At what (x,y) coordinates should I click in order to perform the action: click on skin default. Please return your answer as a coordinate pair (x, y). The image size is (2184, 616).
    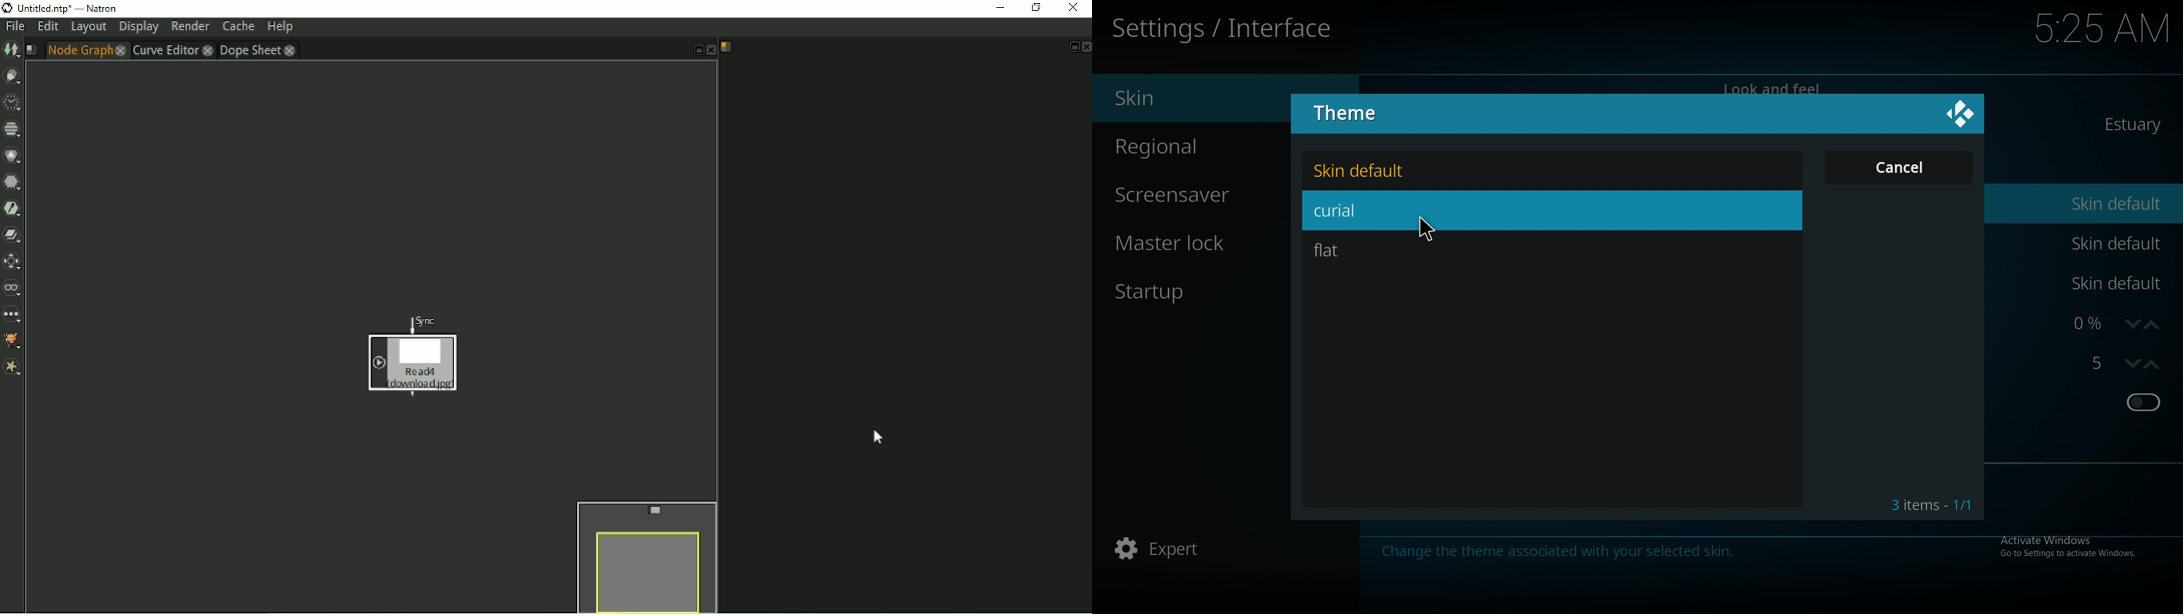
    Looking at the image, I should click on (2119, 283).